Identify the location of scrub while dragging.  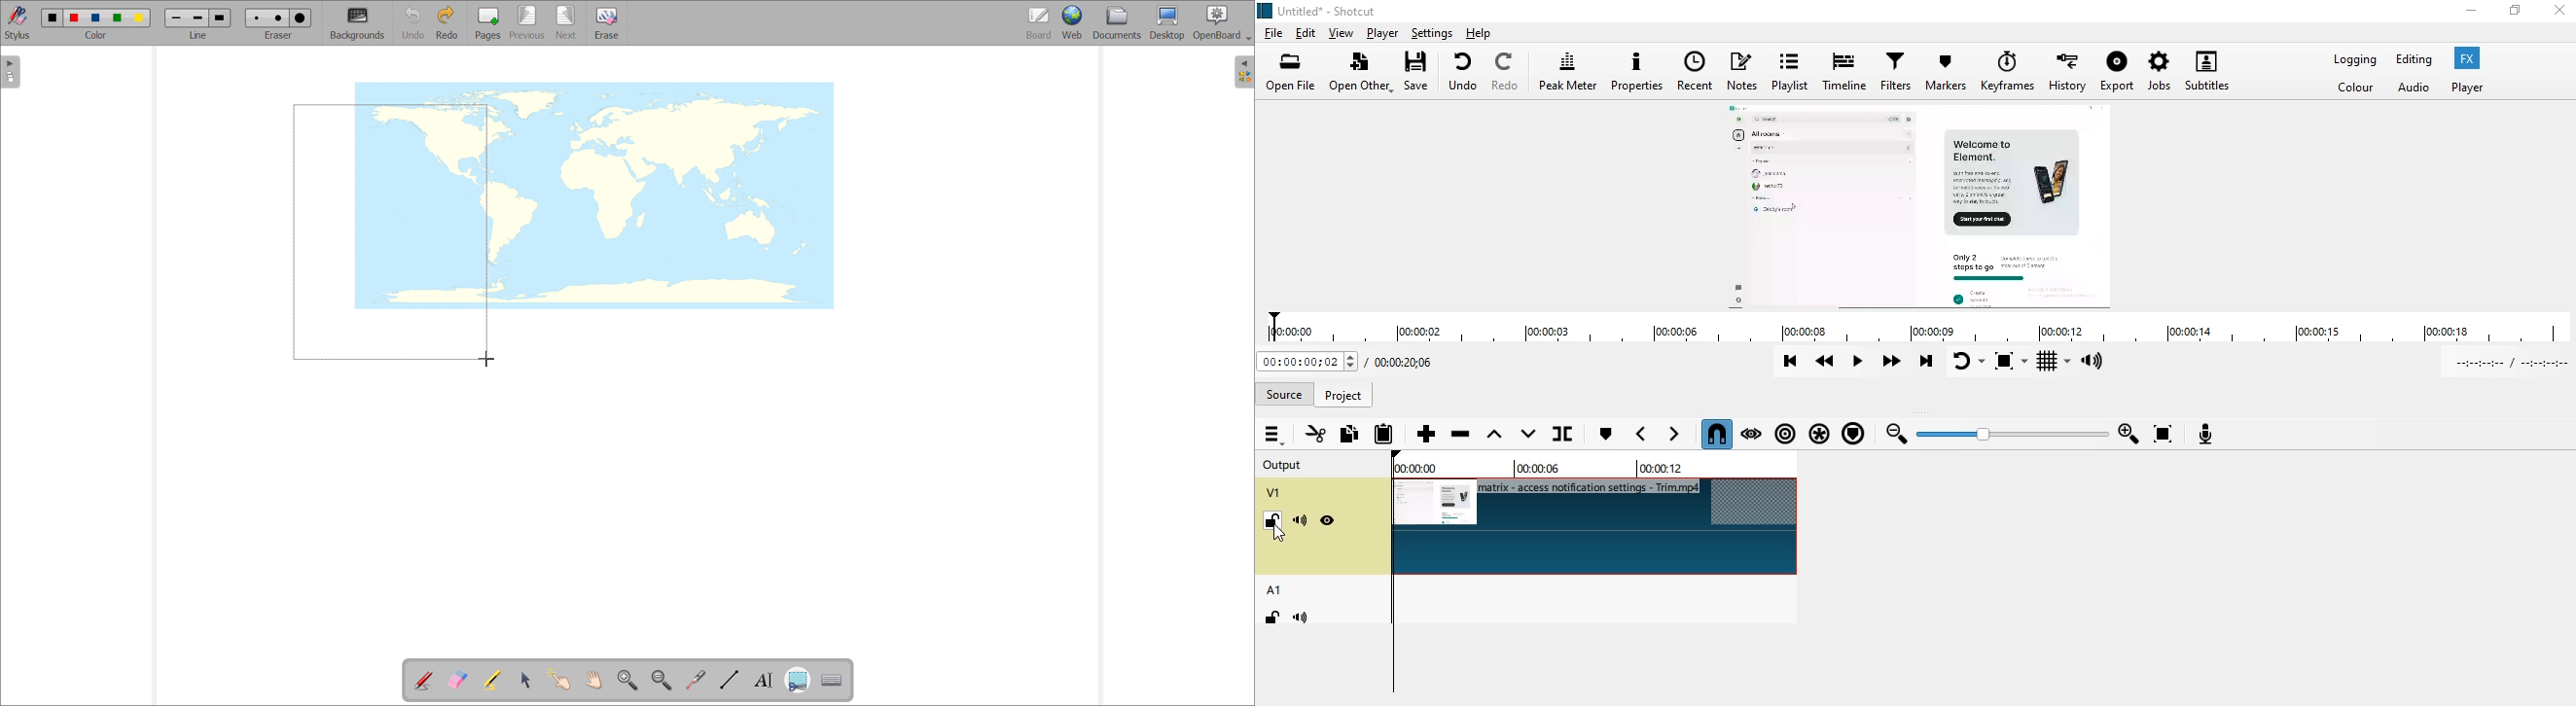
(1752, 433).